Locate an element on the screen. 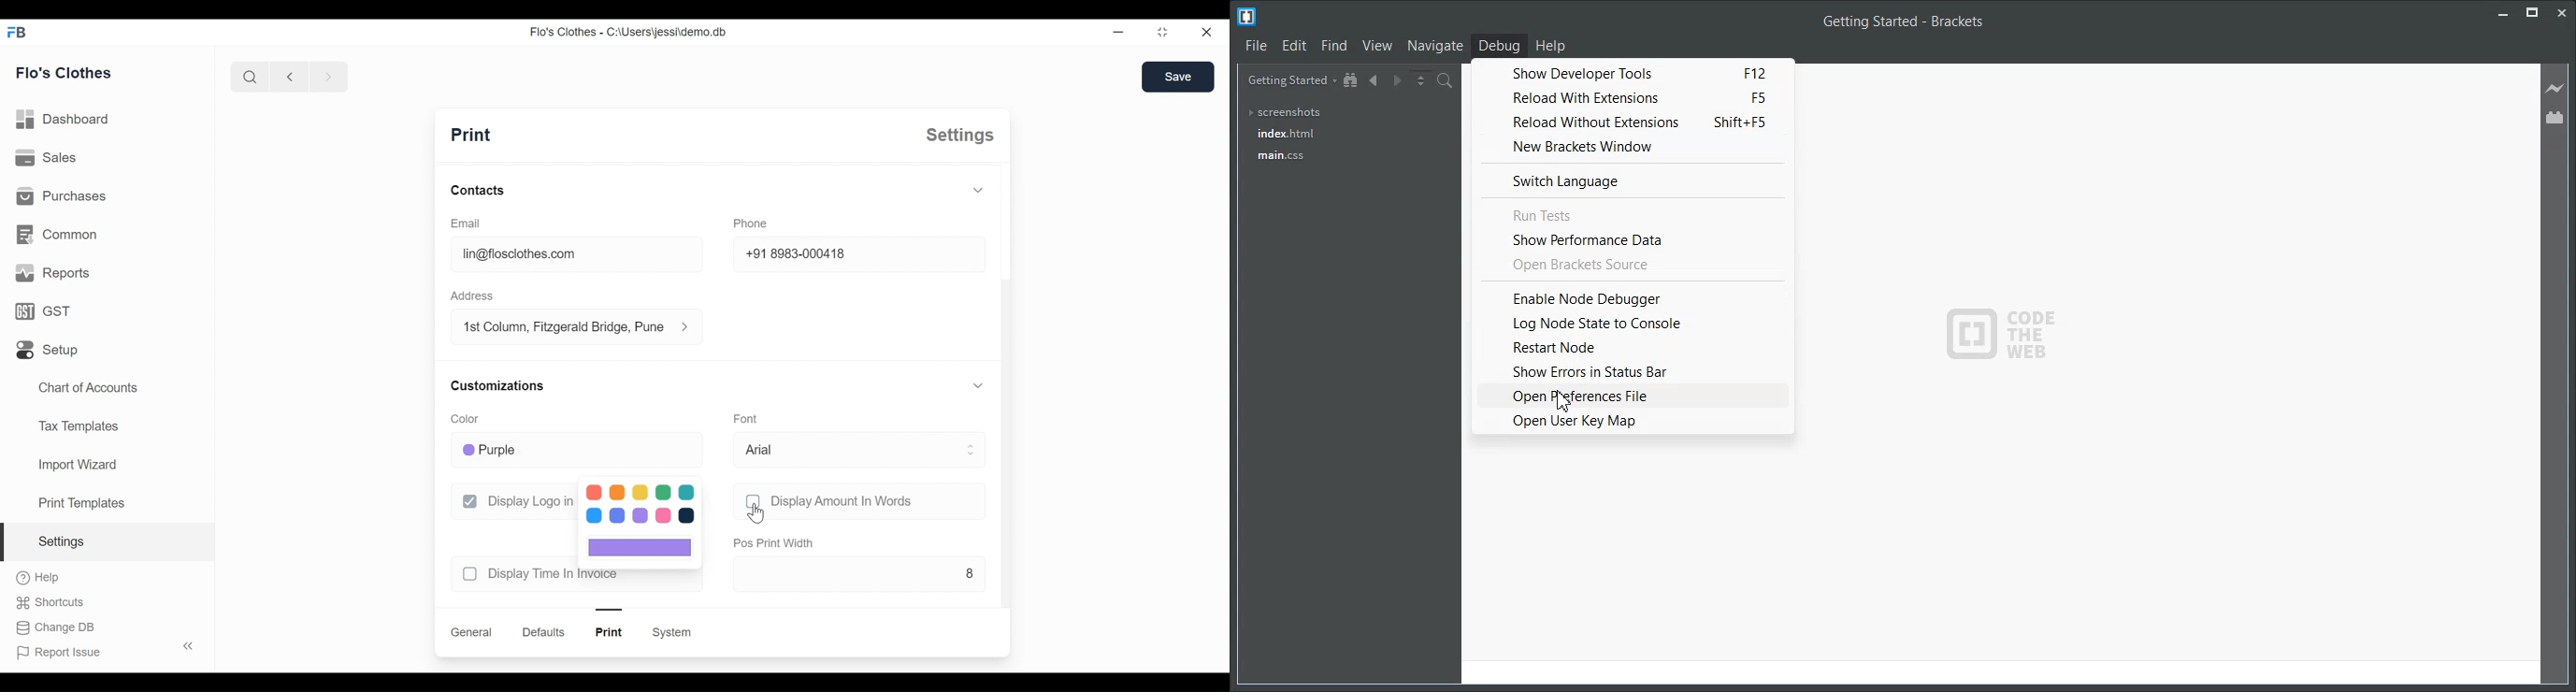 This screenshot has width=2576, height=700. Minimize is located at coordinates (1117, 31).